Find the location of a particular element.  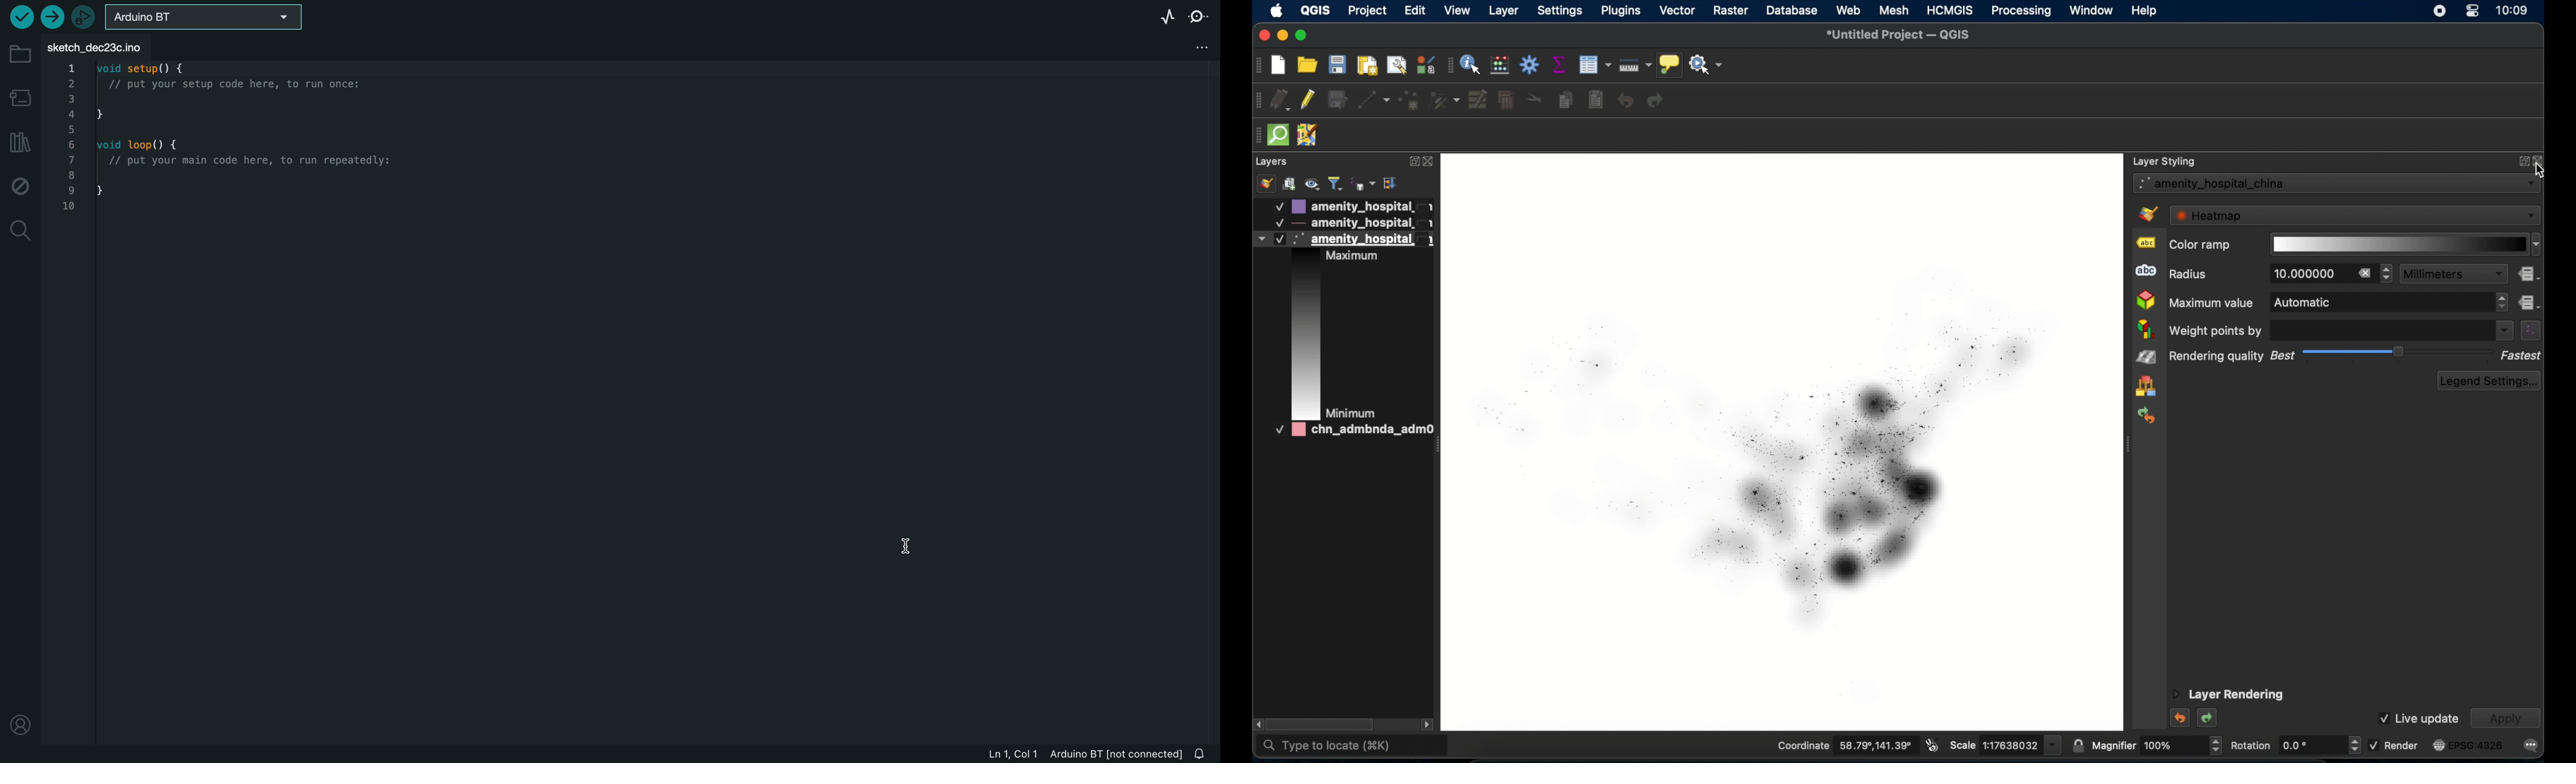

delete selected is located at coordinates (1595, 100).